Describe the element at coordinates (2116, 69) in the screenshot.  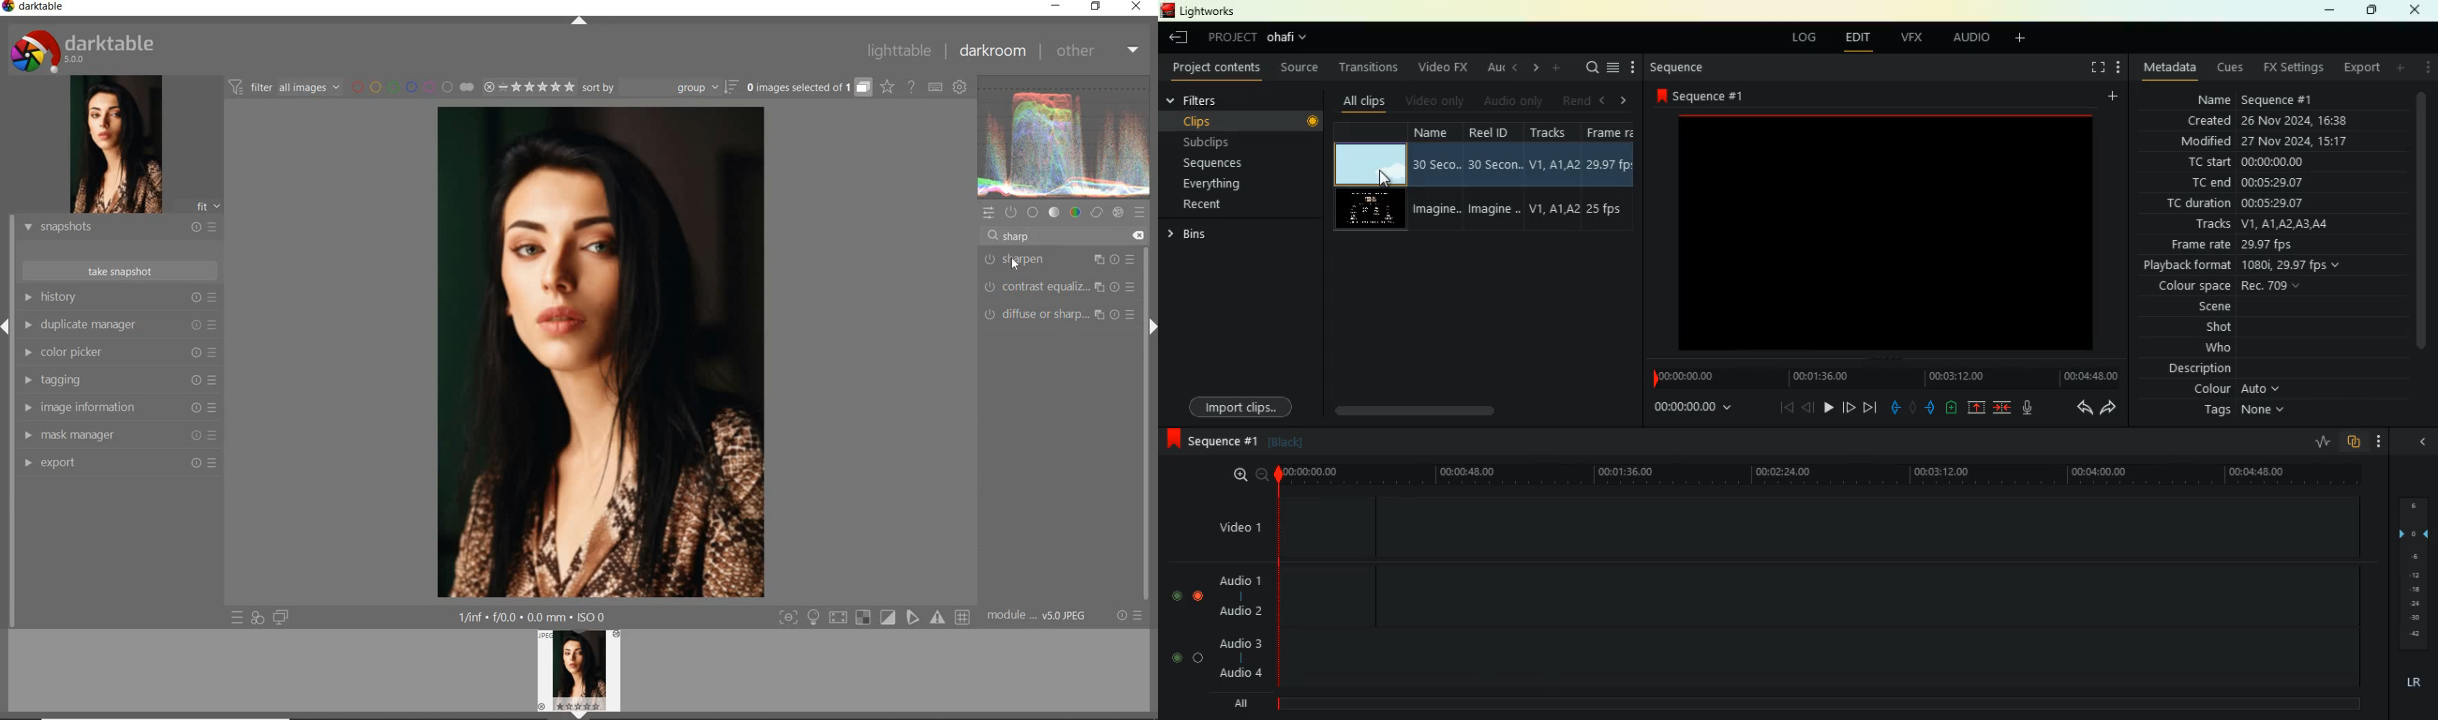
I see `more` at that location.